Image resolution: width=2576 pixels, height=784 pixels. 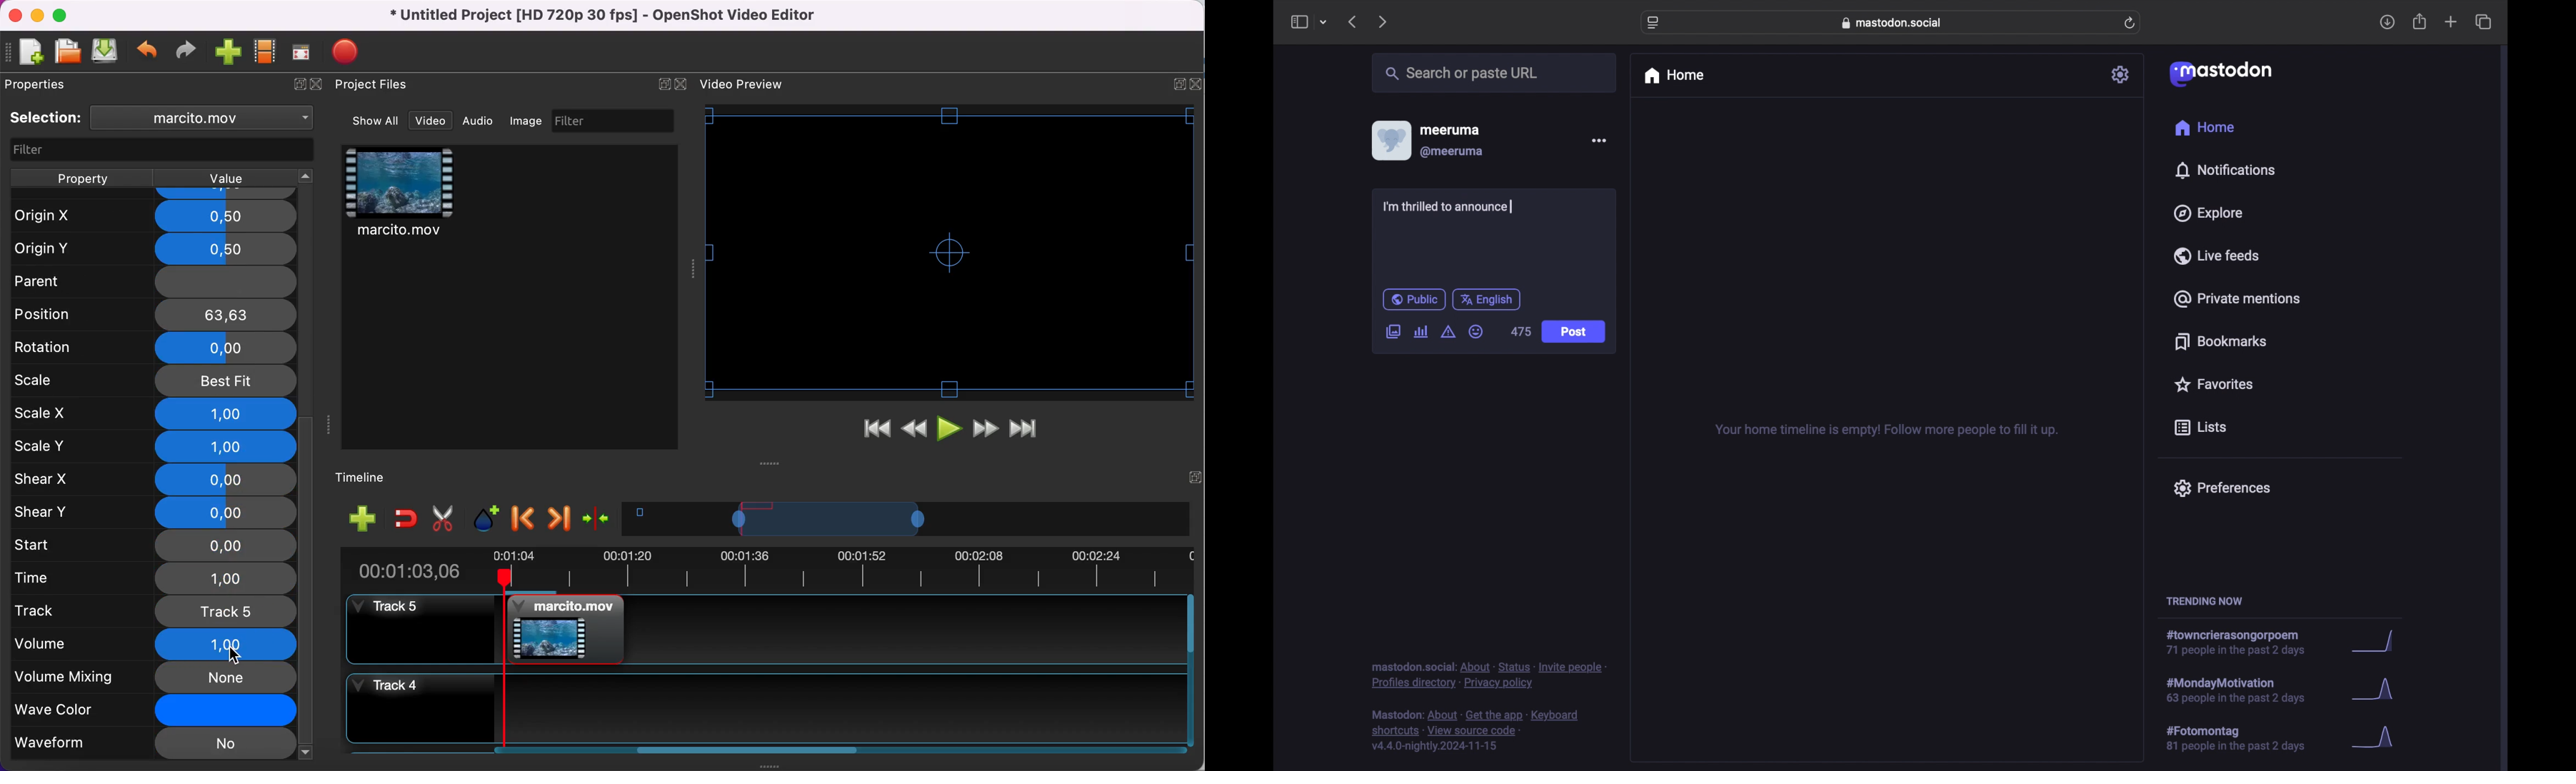 I want to click on 475, so click(x=1520, y=331).